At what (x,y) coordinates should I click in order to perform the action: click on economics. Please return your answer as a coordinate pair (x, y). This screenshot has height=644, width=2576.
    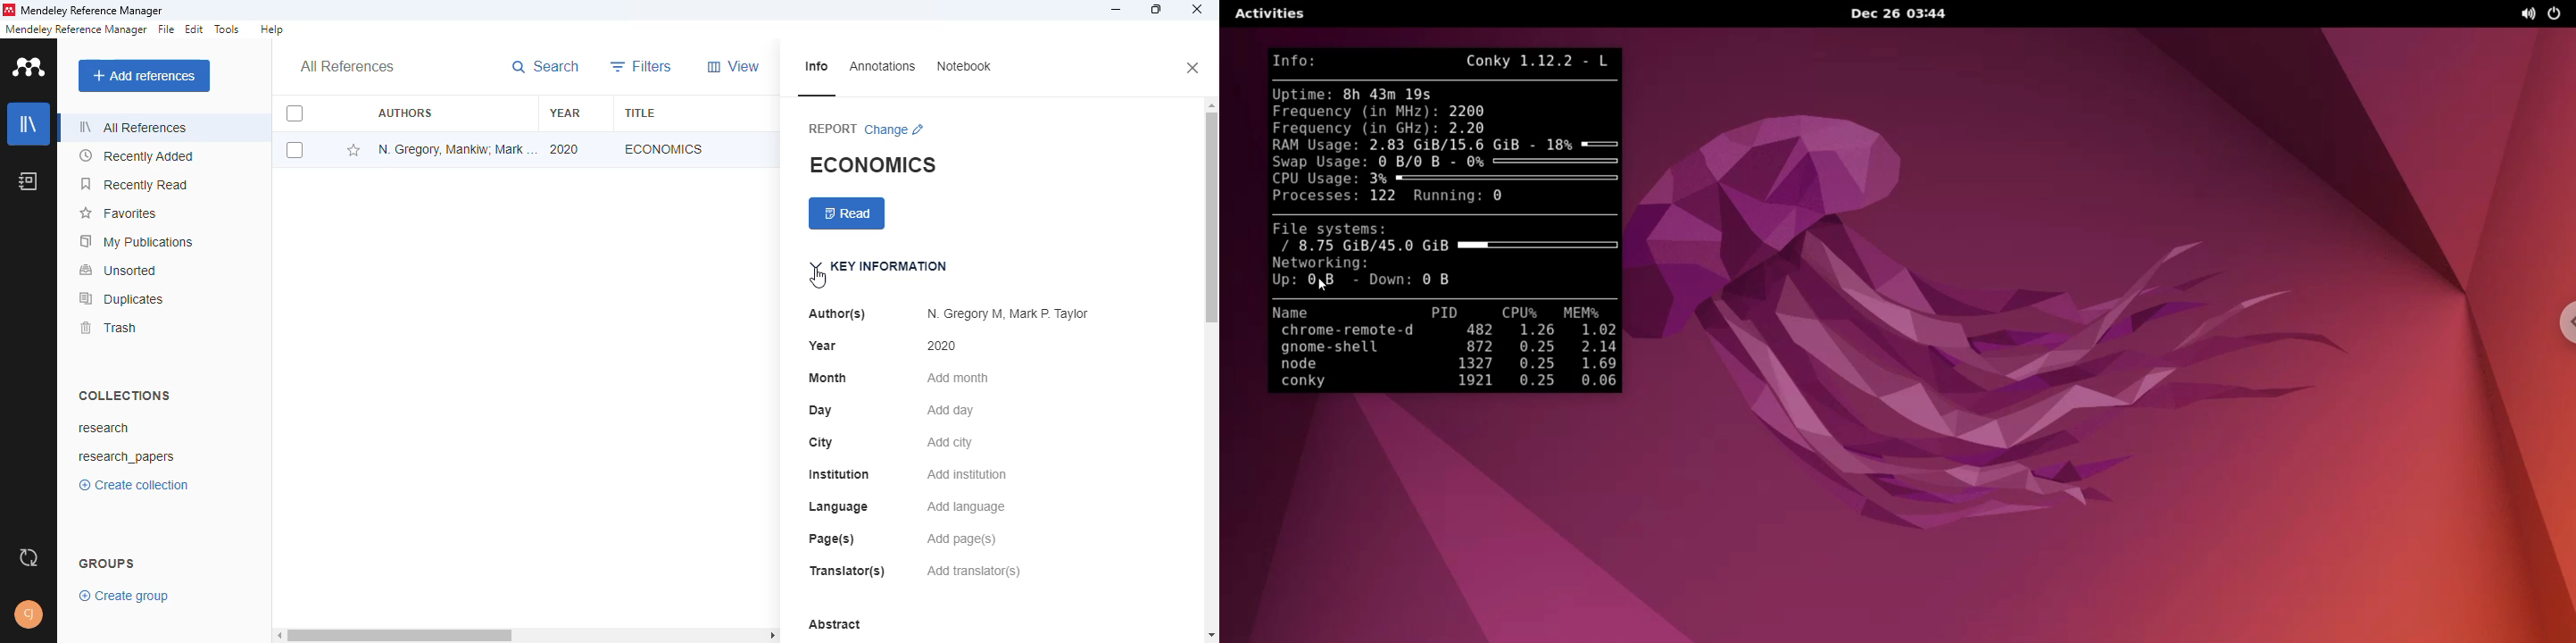
    Looking at the image, I should click on (875, 163).